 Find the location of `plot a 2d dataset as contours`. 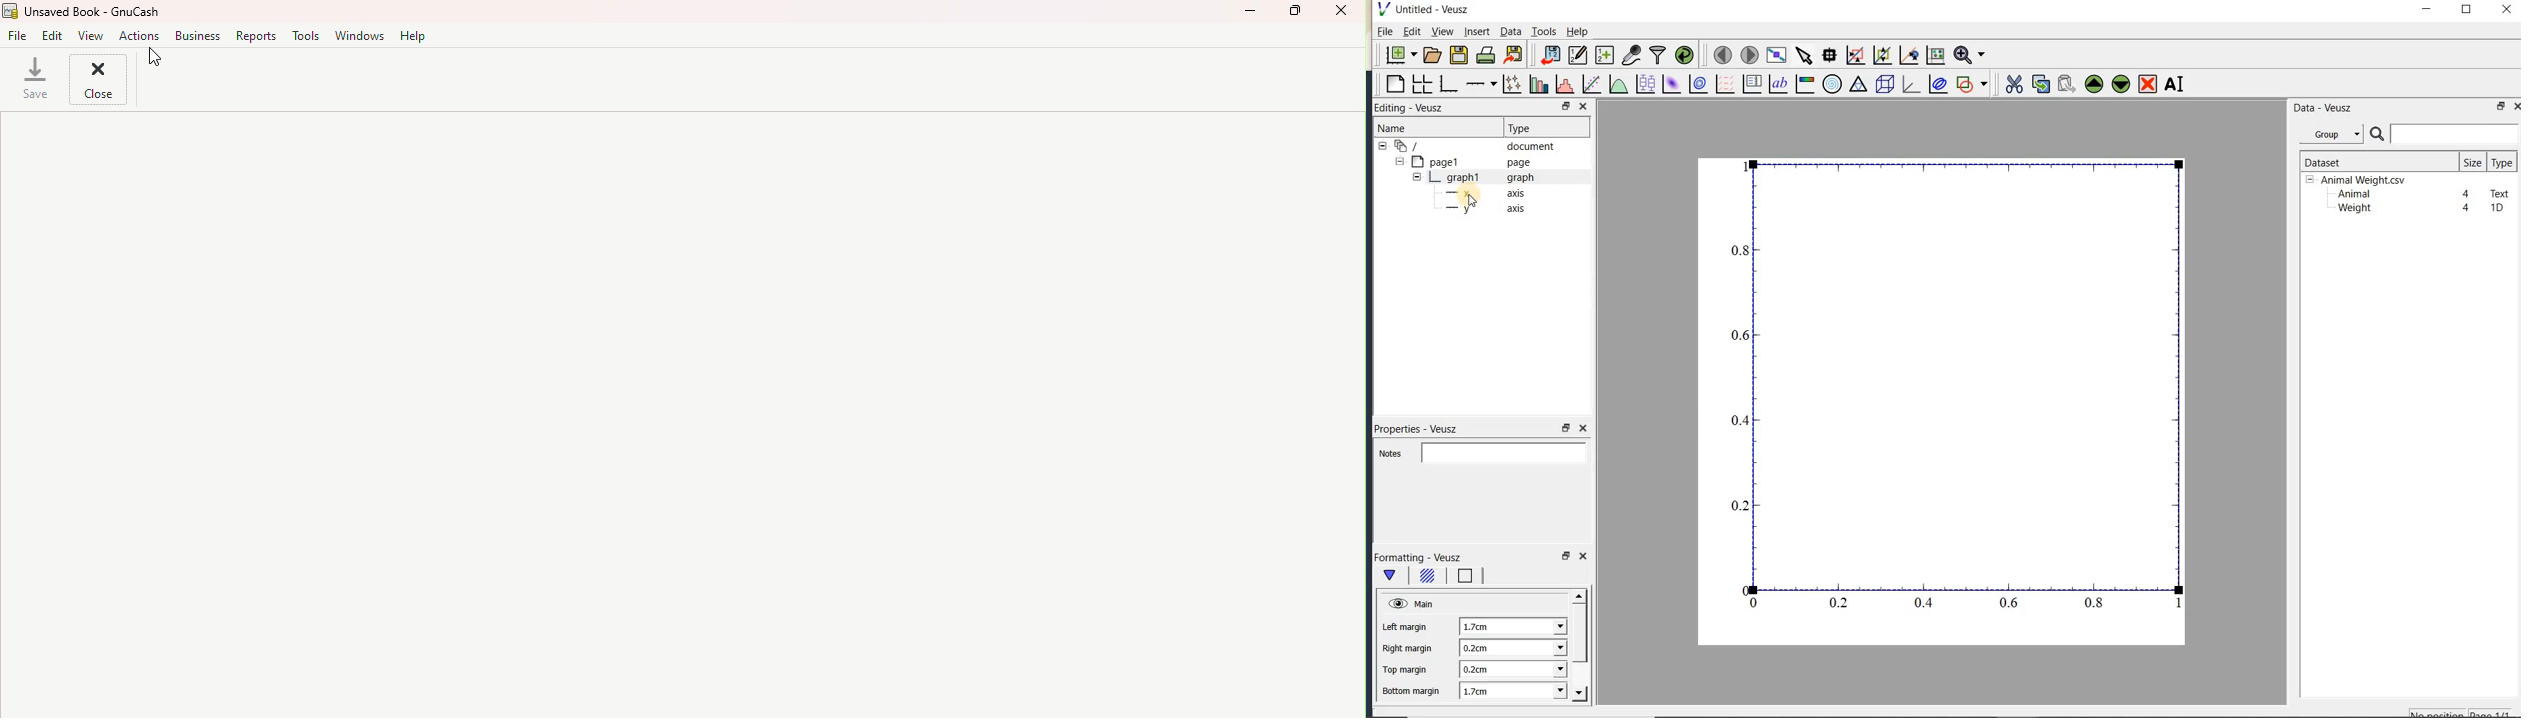

plot a 2d dataset as contours is located at coordinates (1697, 83).